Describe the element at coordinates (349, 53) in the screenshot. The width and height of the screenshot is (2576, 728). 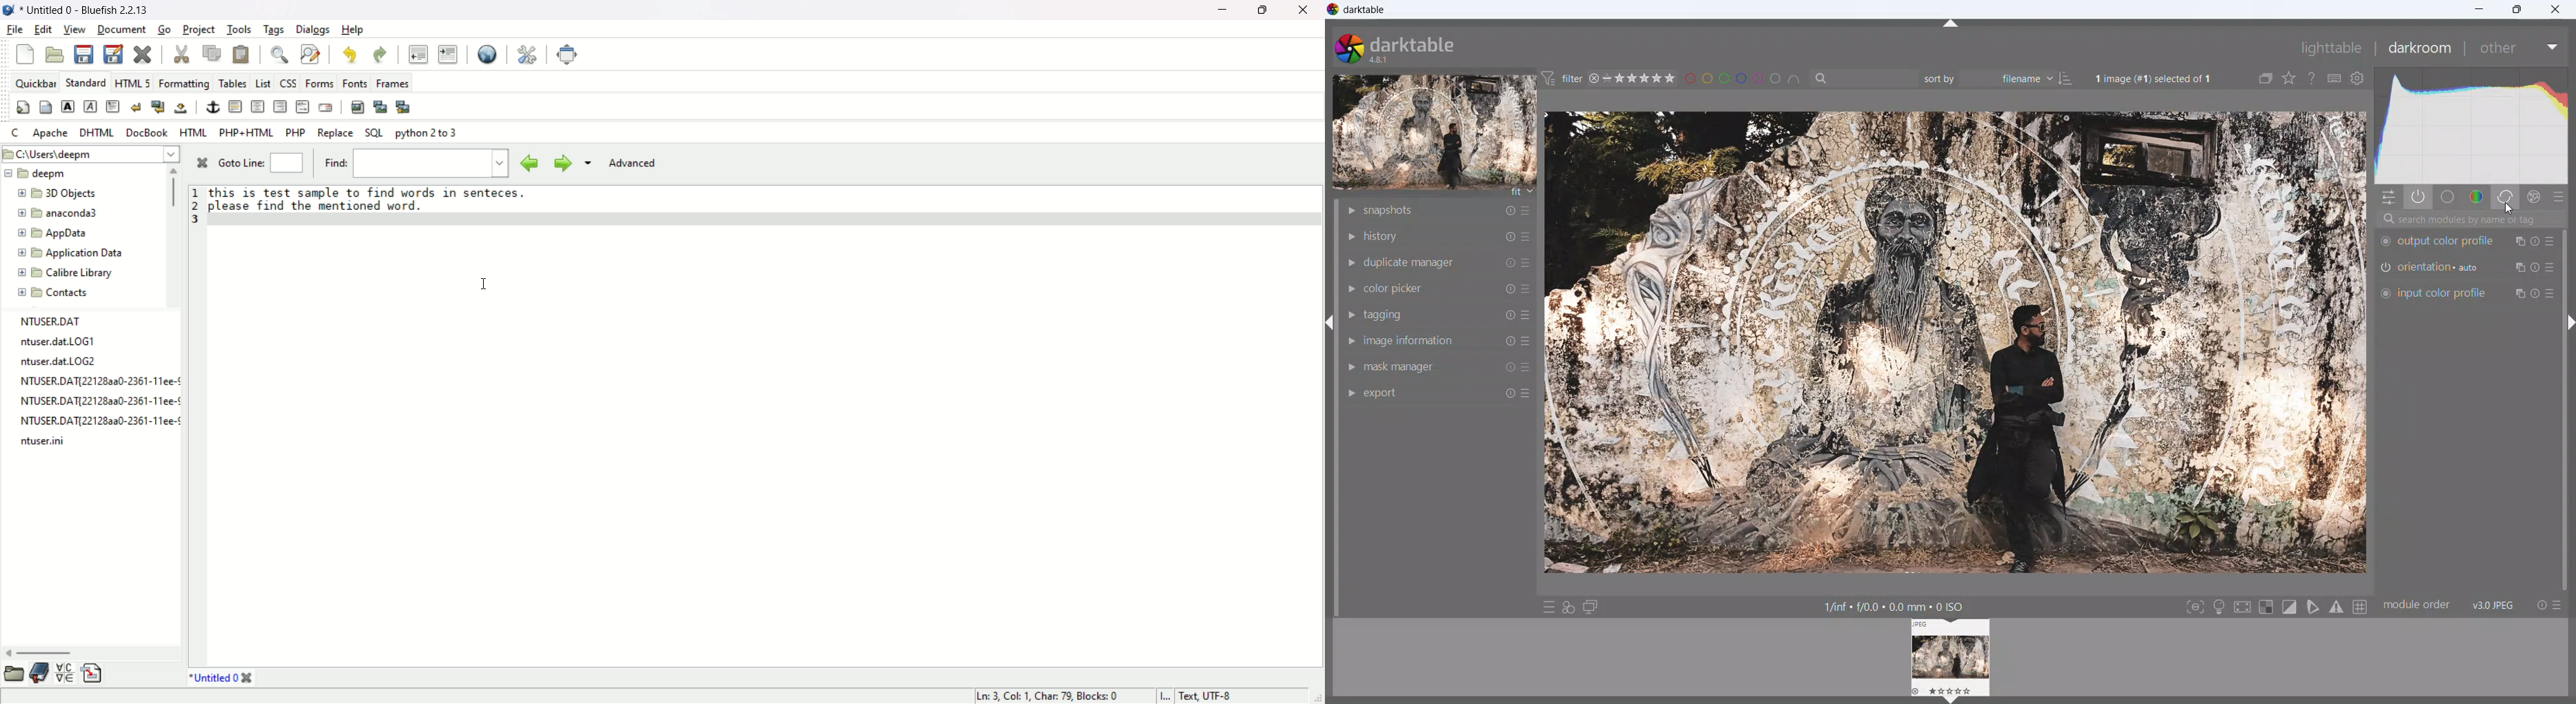
I see `undo` at that location.